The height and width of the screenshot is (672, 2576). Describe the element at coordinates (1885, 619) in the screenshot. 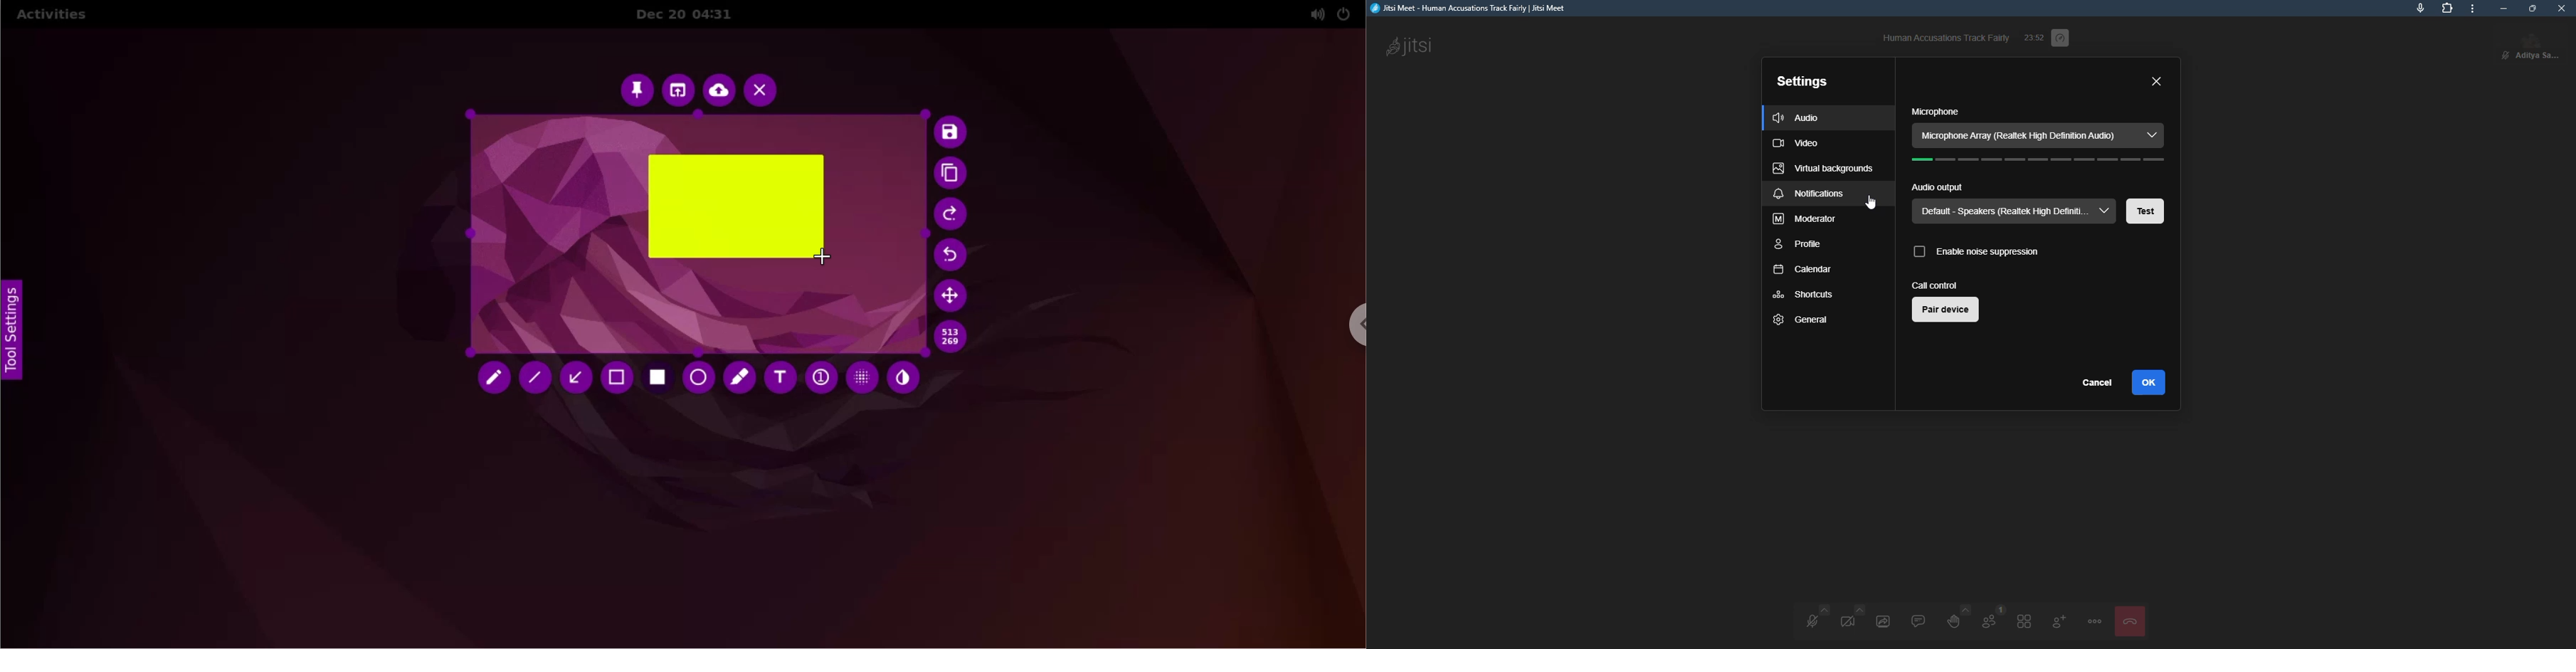

I see `share screen` at that location.